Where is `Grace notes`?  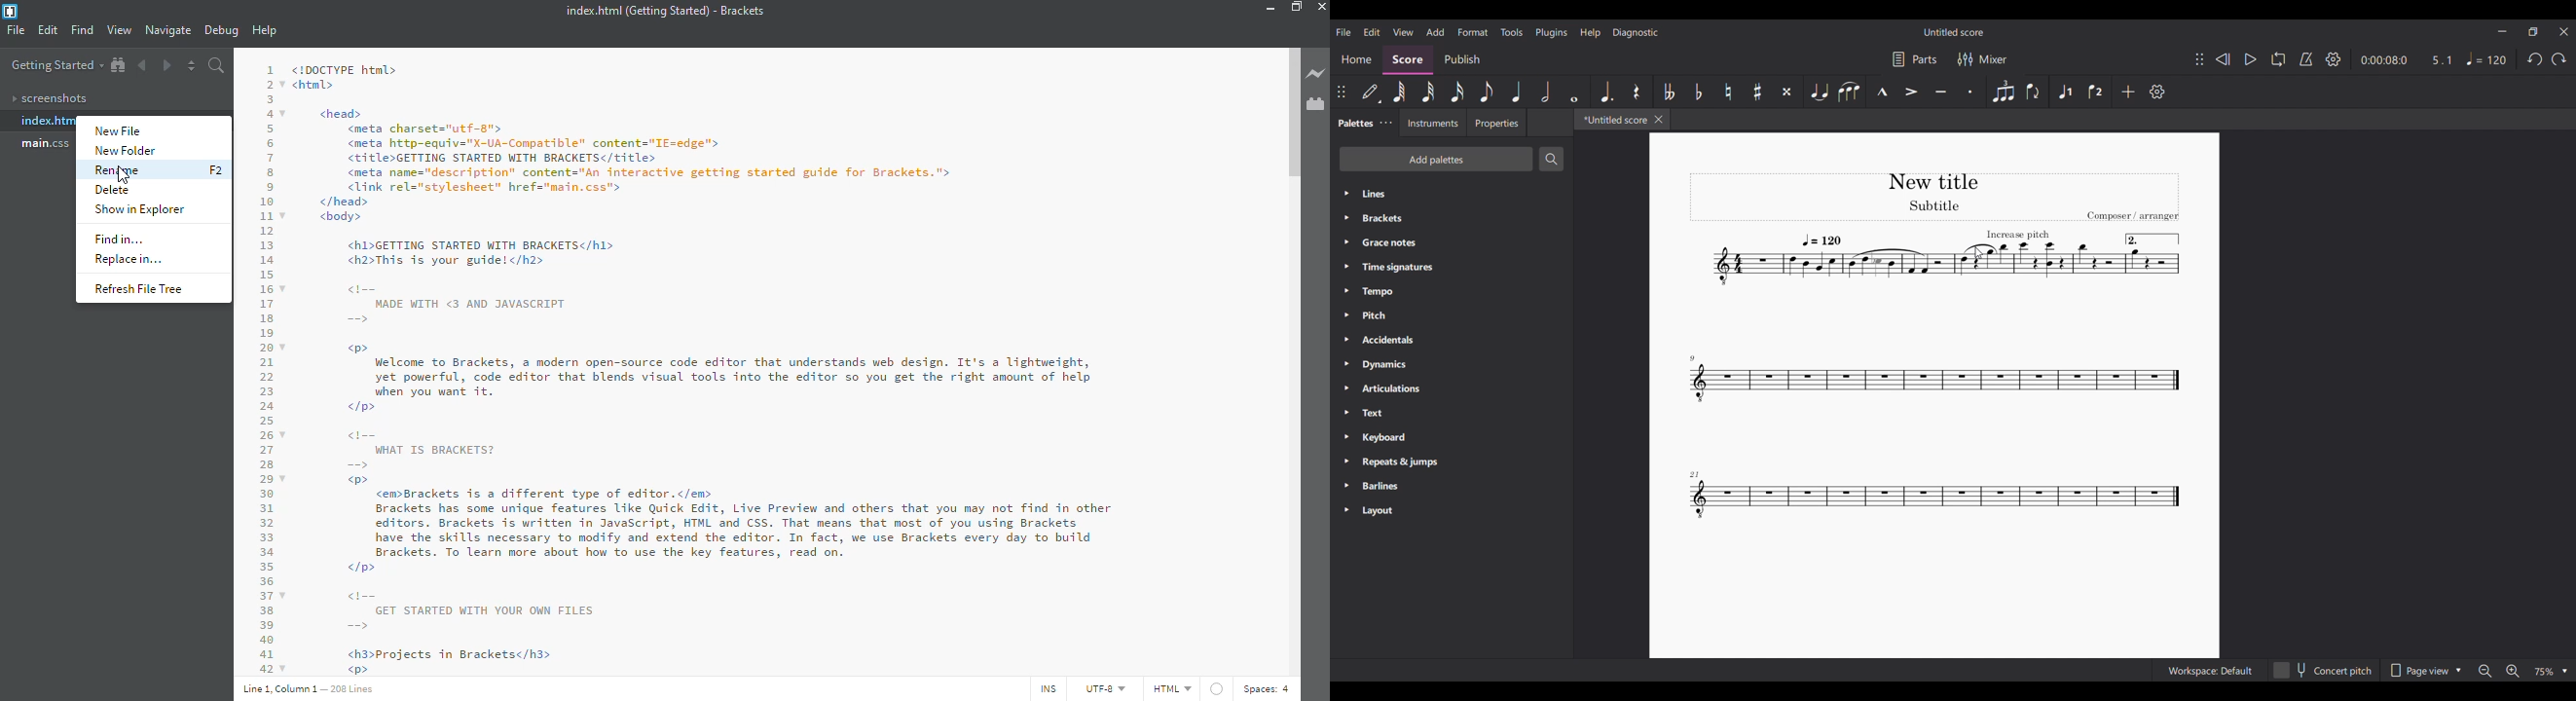 Grace notes is located at coordinates (1451, 242).